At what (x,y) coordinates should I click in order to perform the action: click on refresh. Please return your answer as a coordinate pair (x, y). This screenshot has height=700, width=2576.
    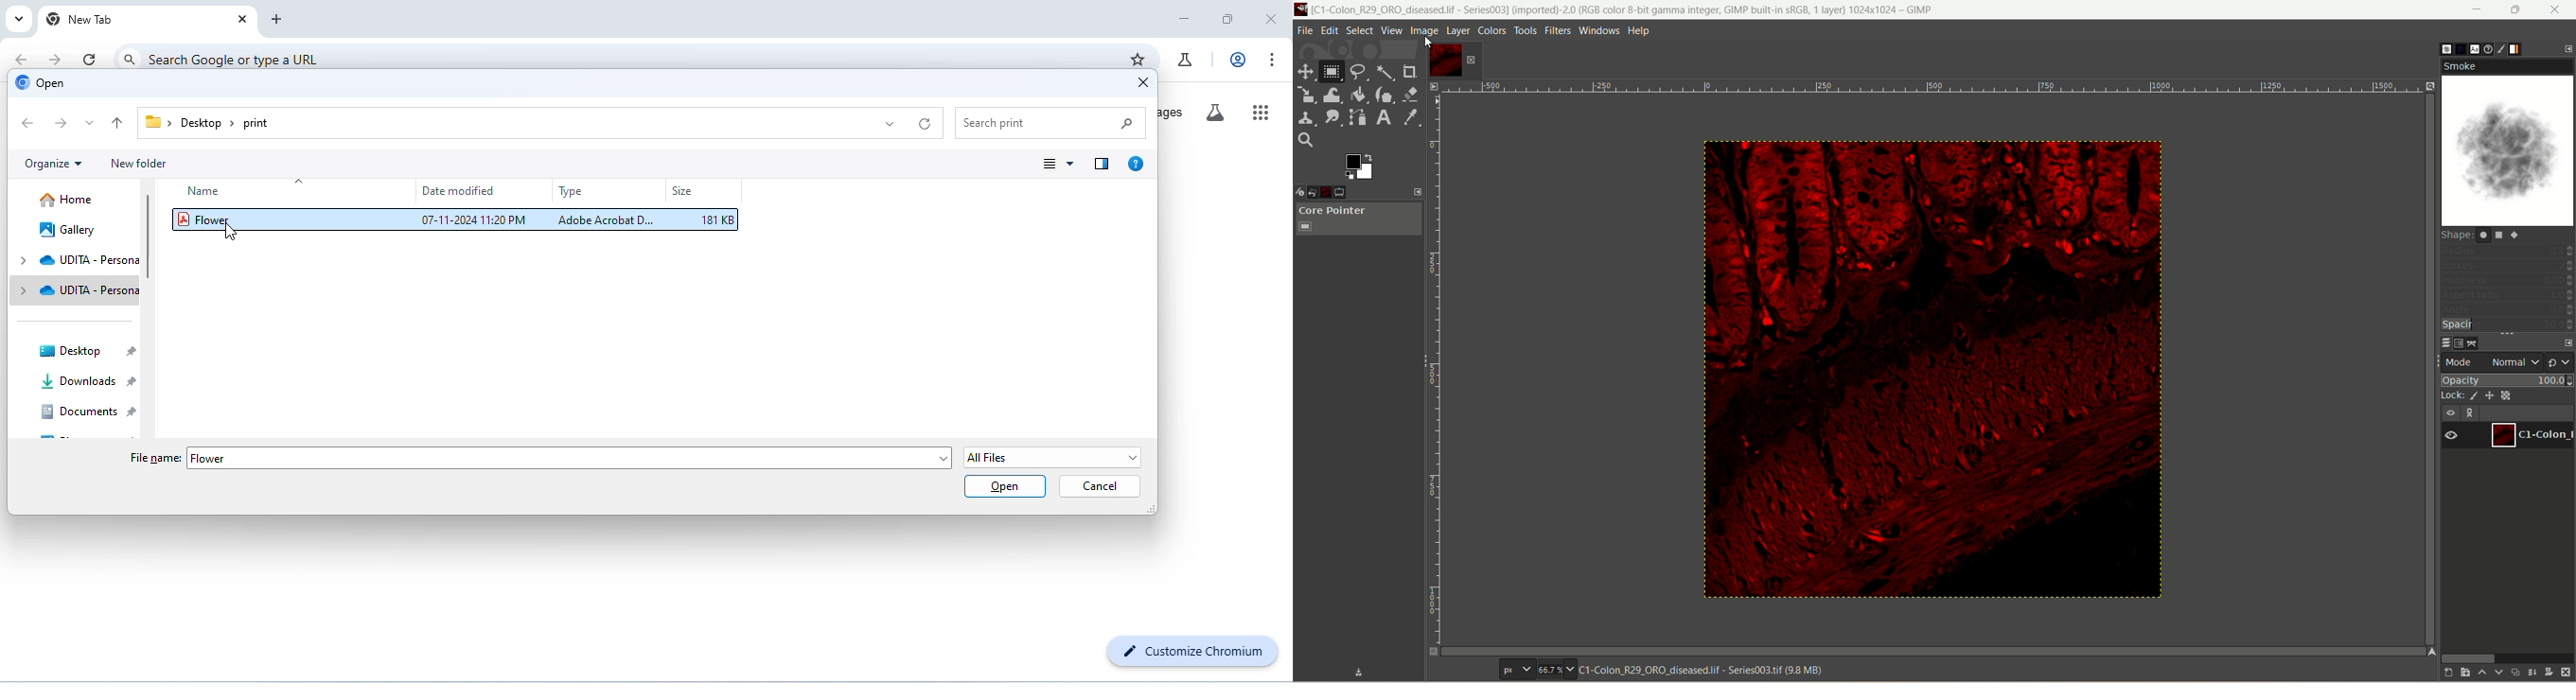
    Looking at the image, I should click on (91, 59).